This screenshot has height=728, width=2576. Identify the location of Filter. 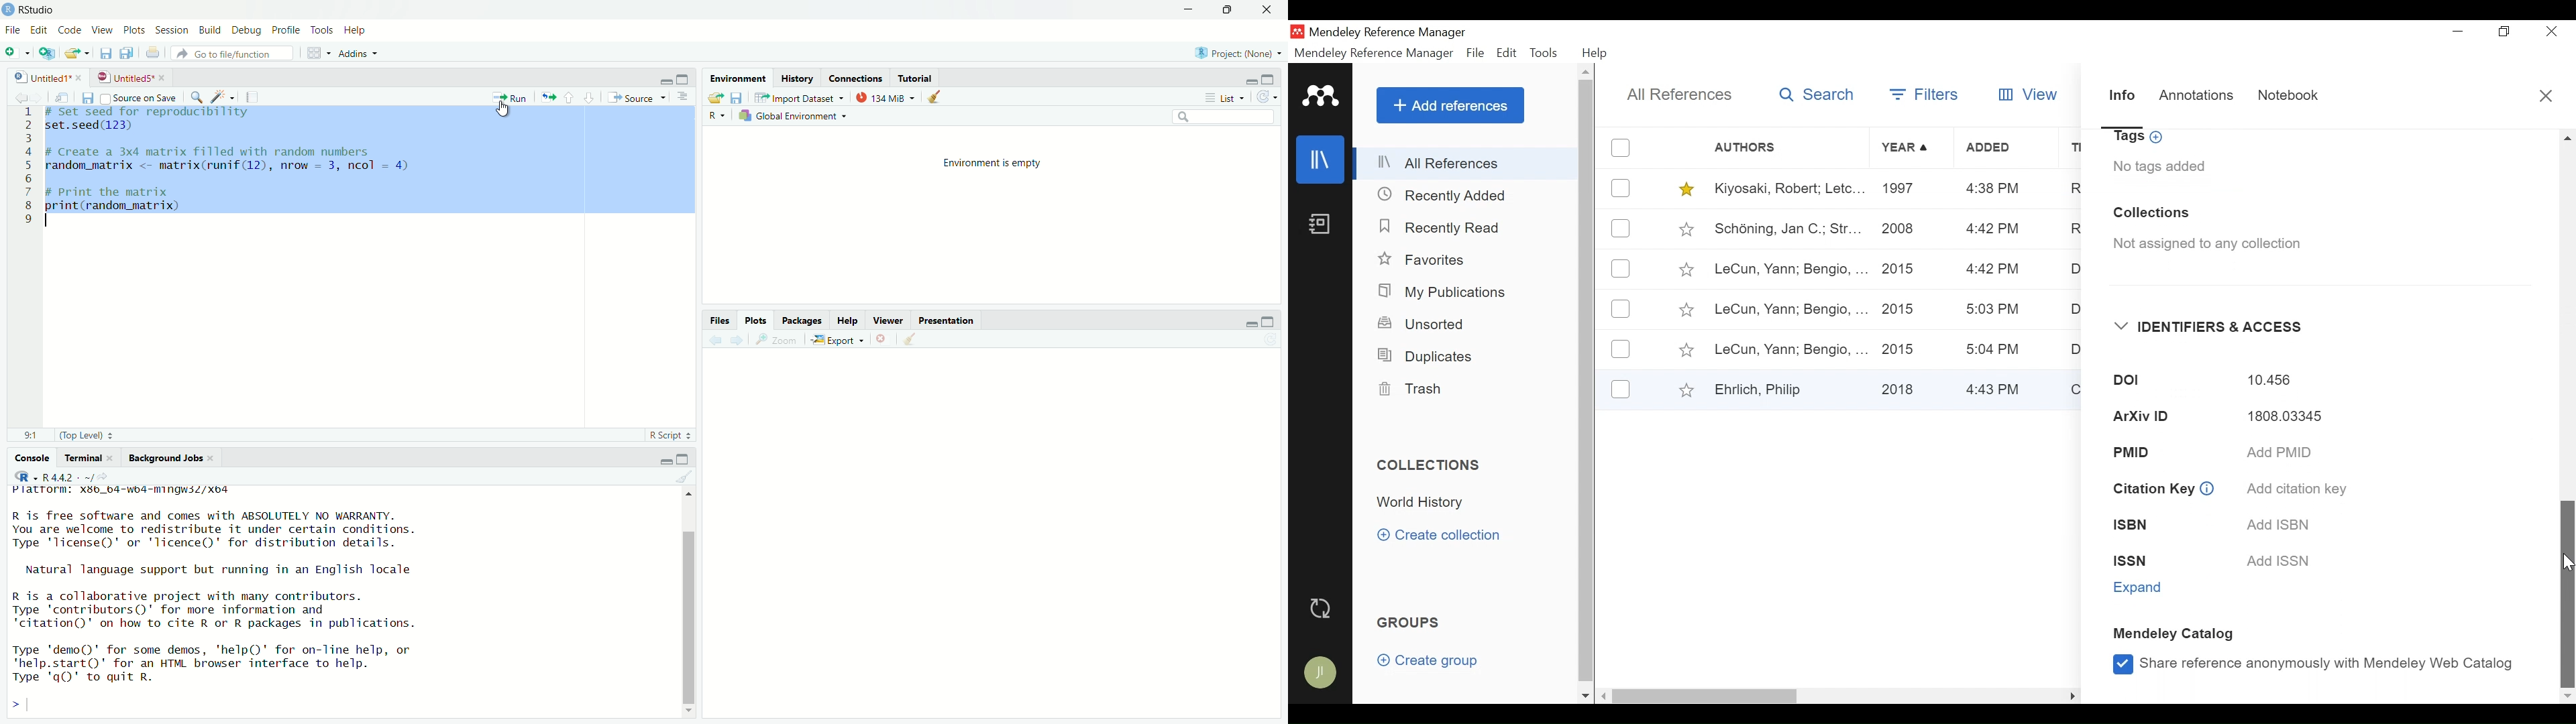
(1927, 97).